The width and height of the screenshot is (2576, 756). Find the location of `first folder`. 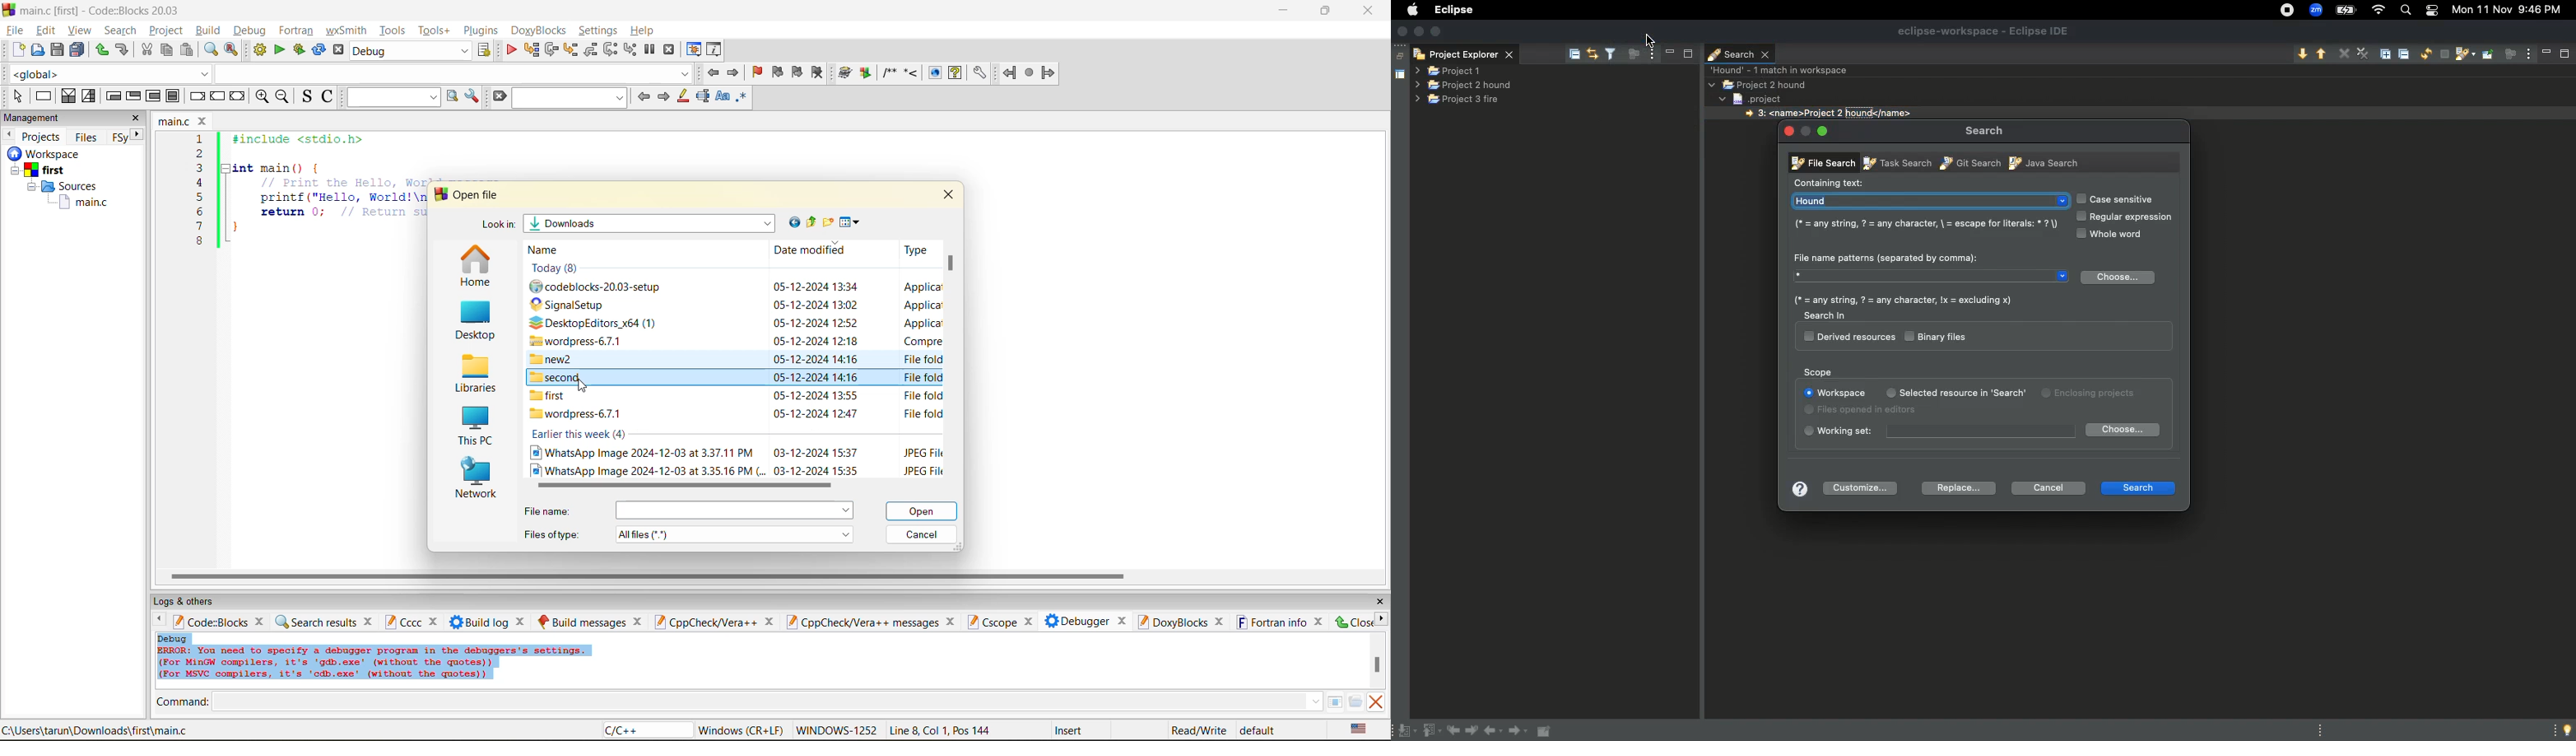

first folder is located at coordinates (552, 396).